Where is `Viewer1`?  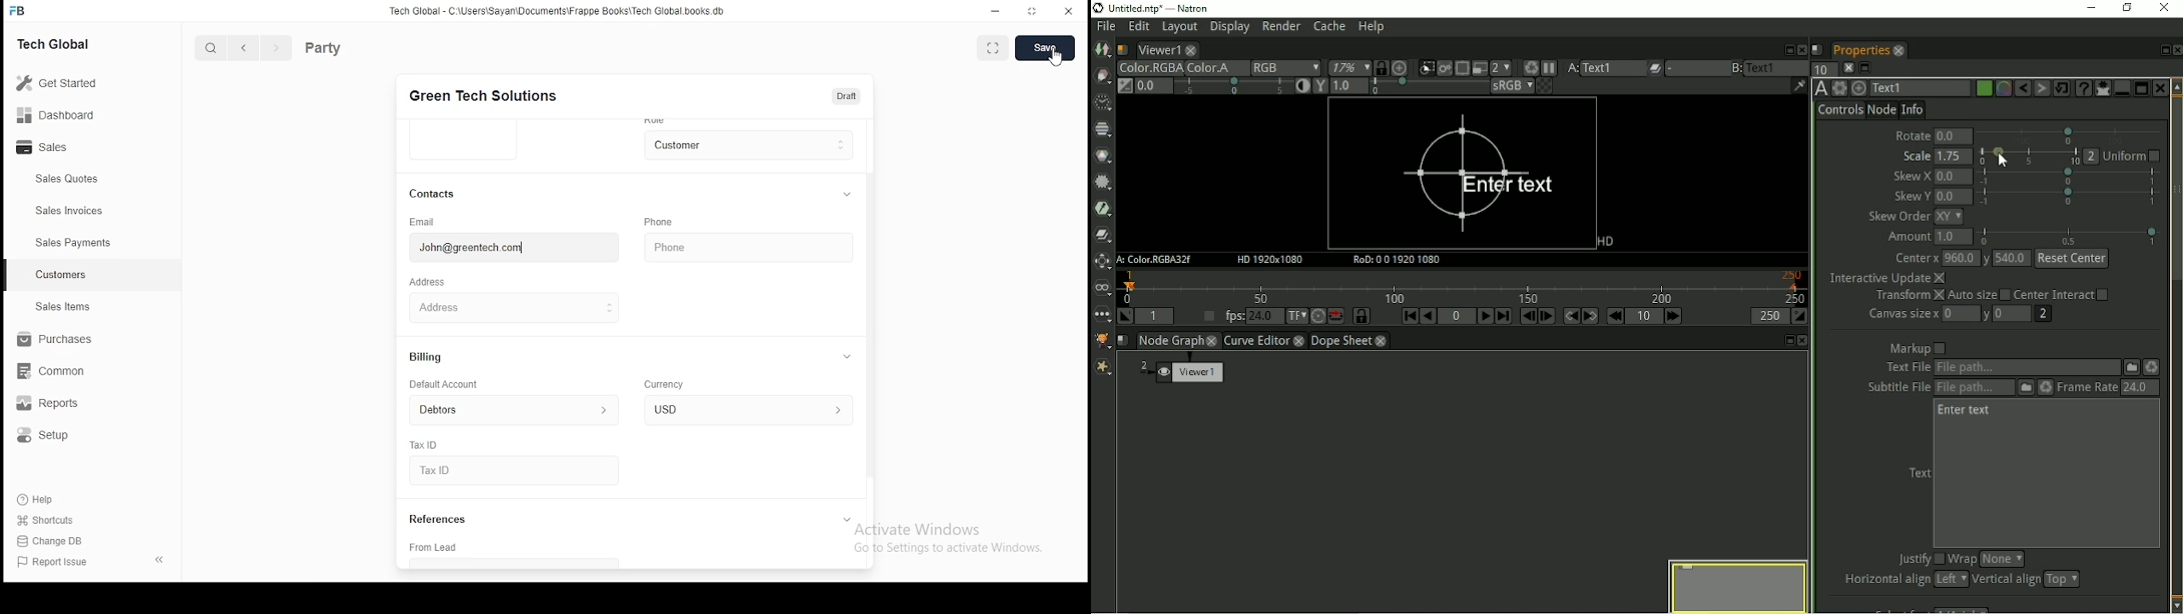 Viewer1 is located at coordinates (1166, 49).